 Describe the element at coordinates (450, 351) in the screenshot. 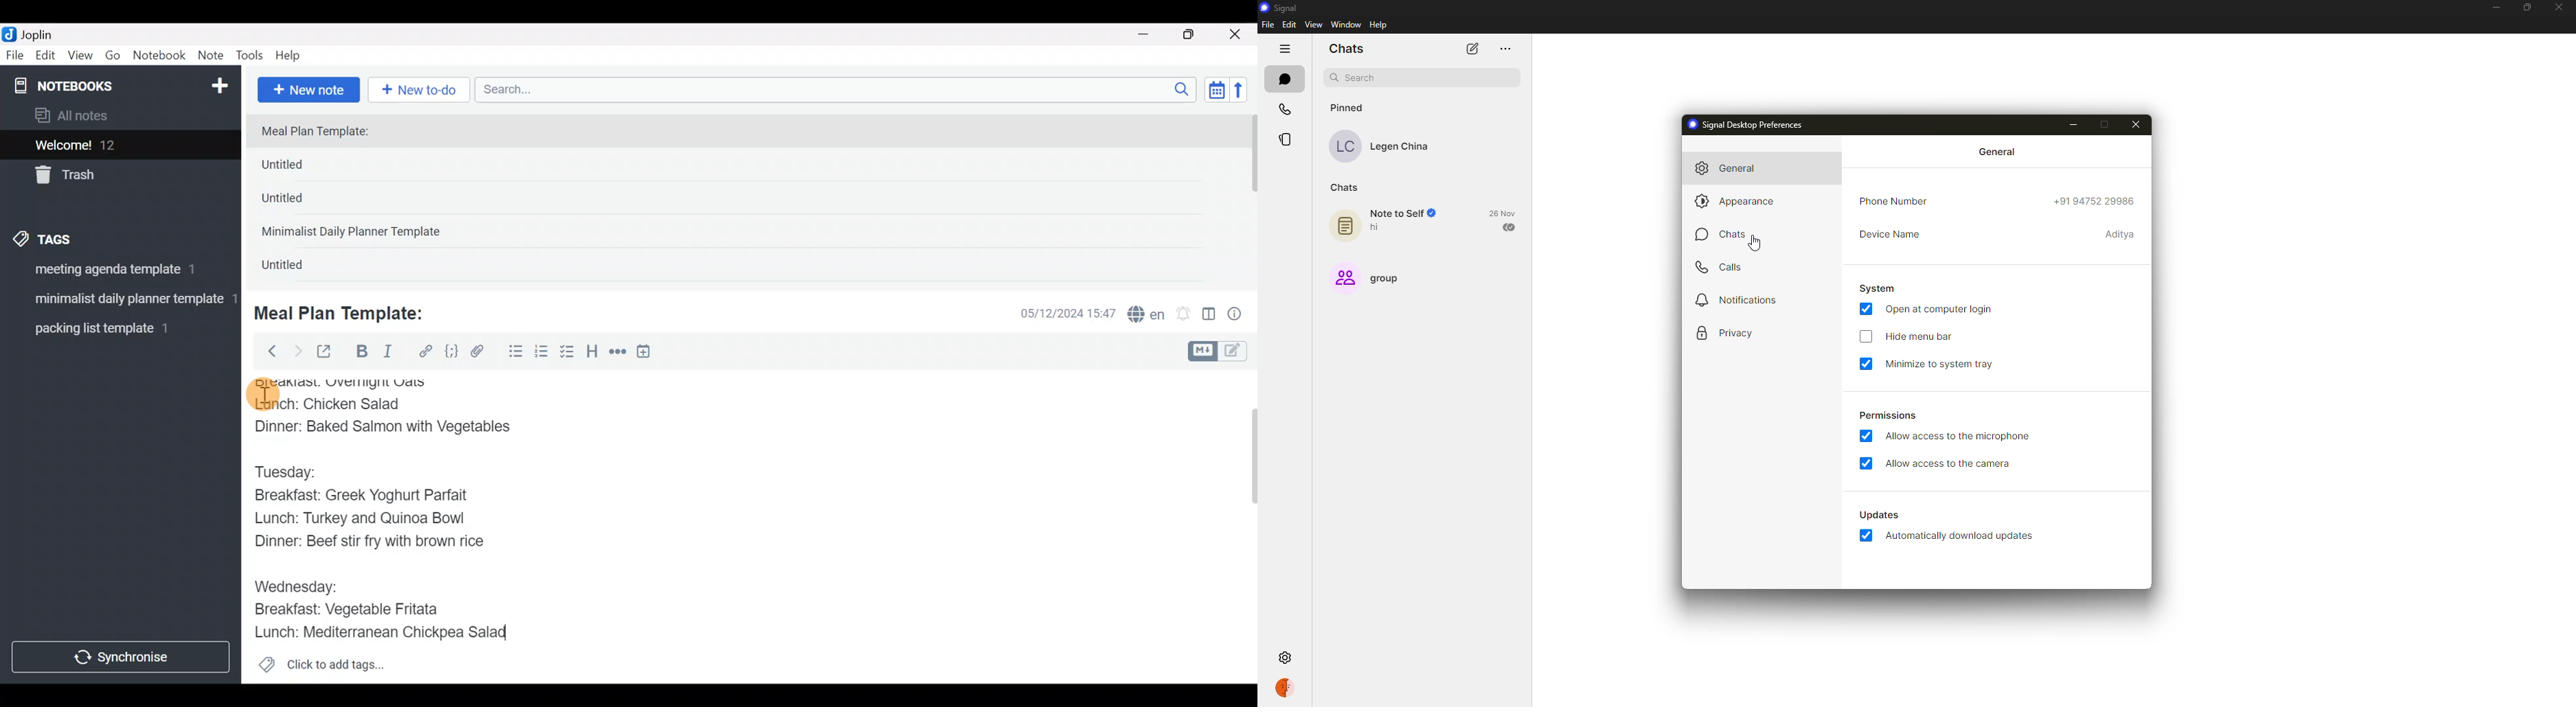

I see `Code` at that location.